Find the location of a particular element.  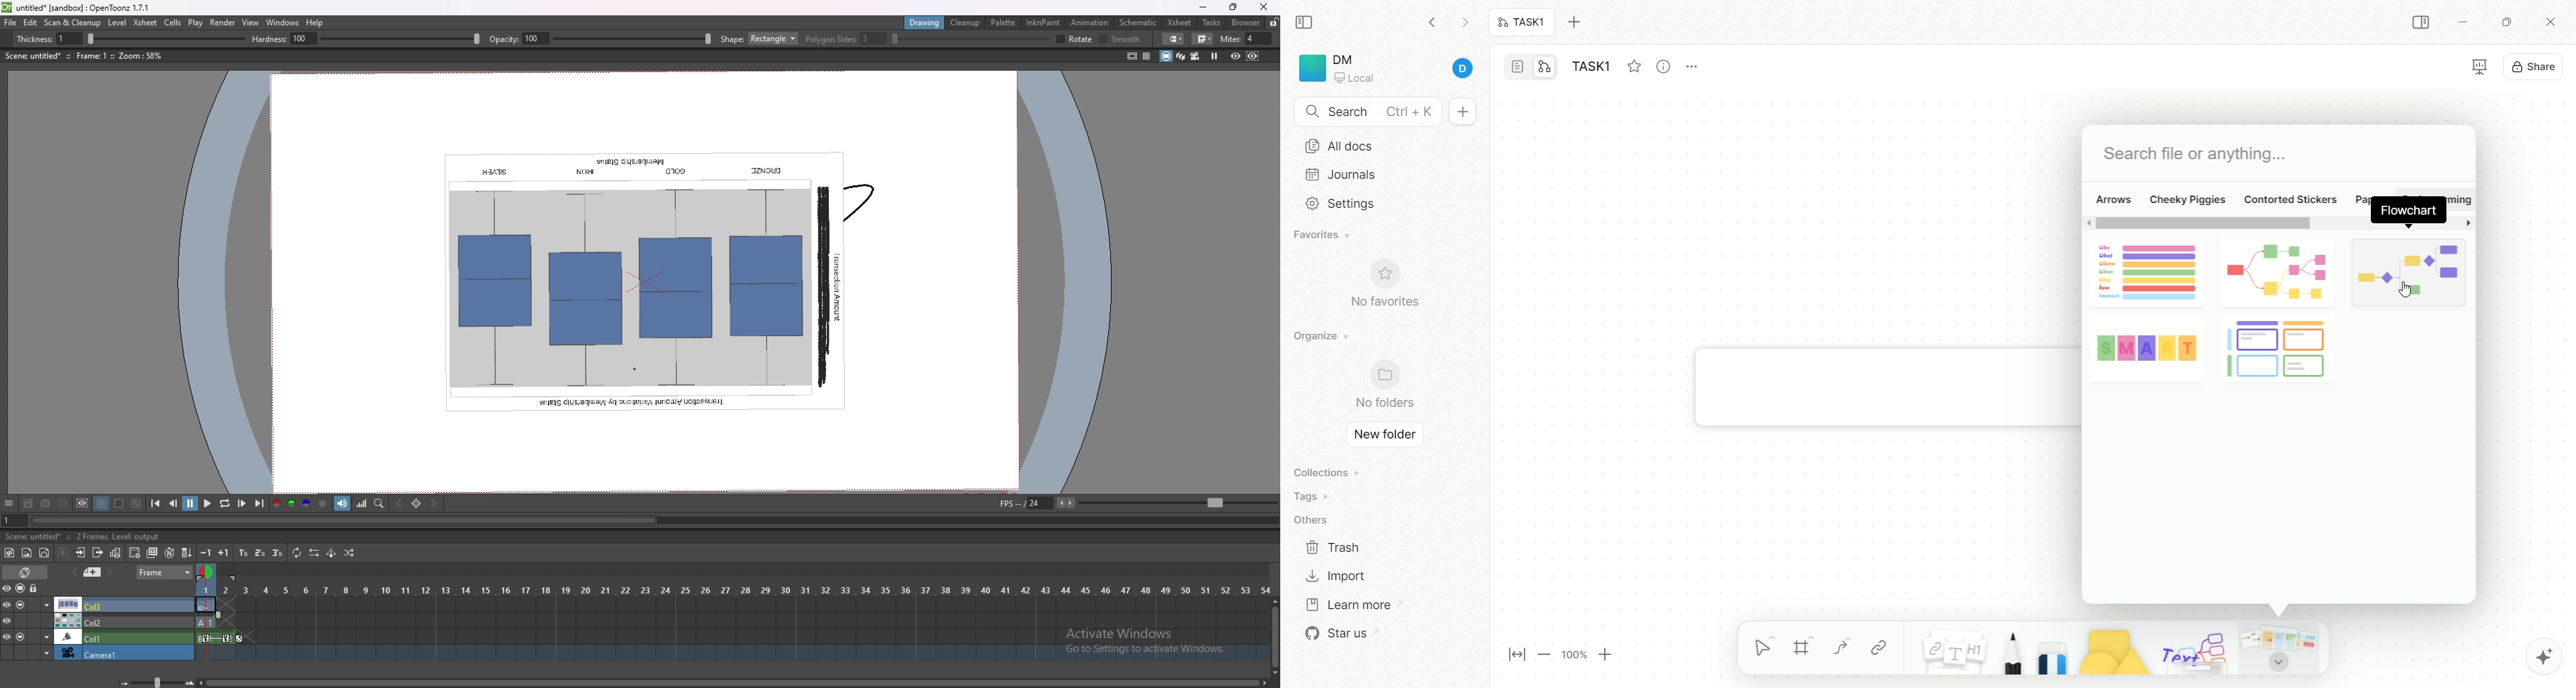

xsheet is located at coordinates (146, 22).